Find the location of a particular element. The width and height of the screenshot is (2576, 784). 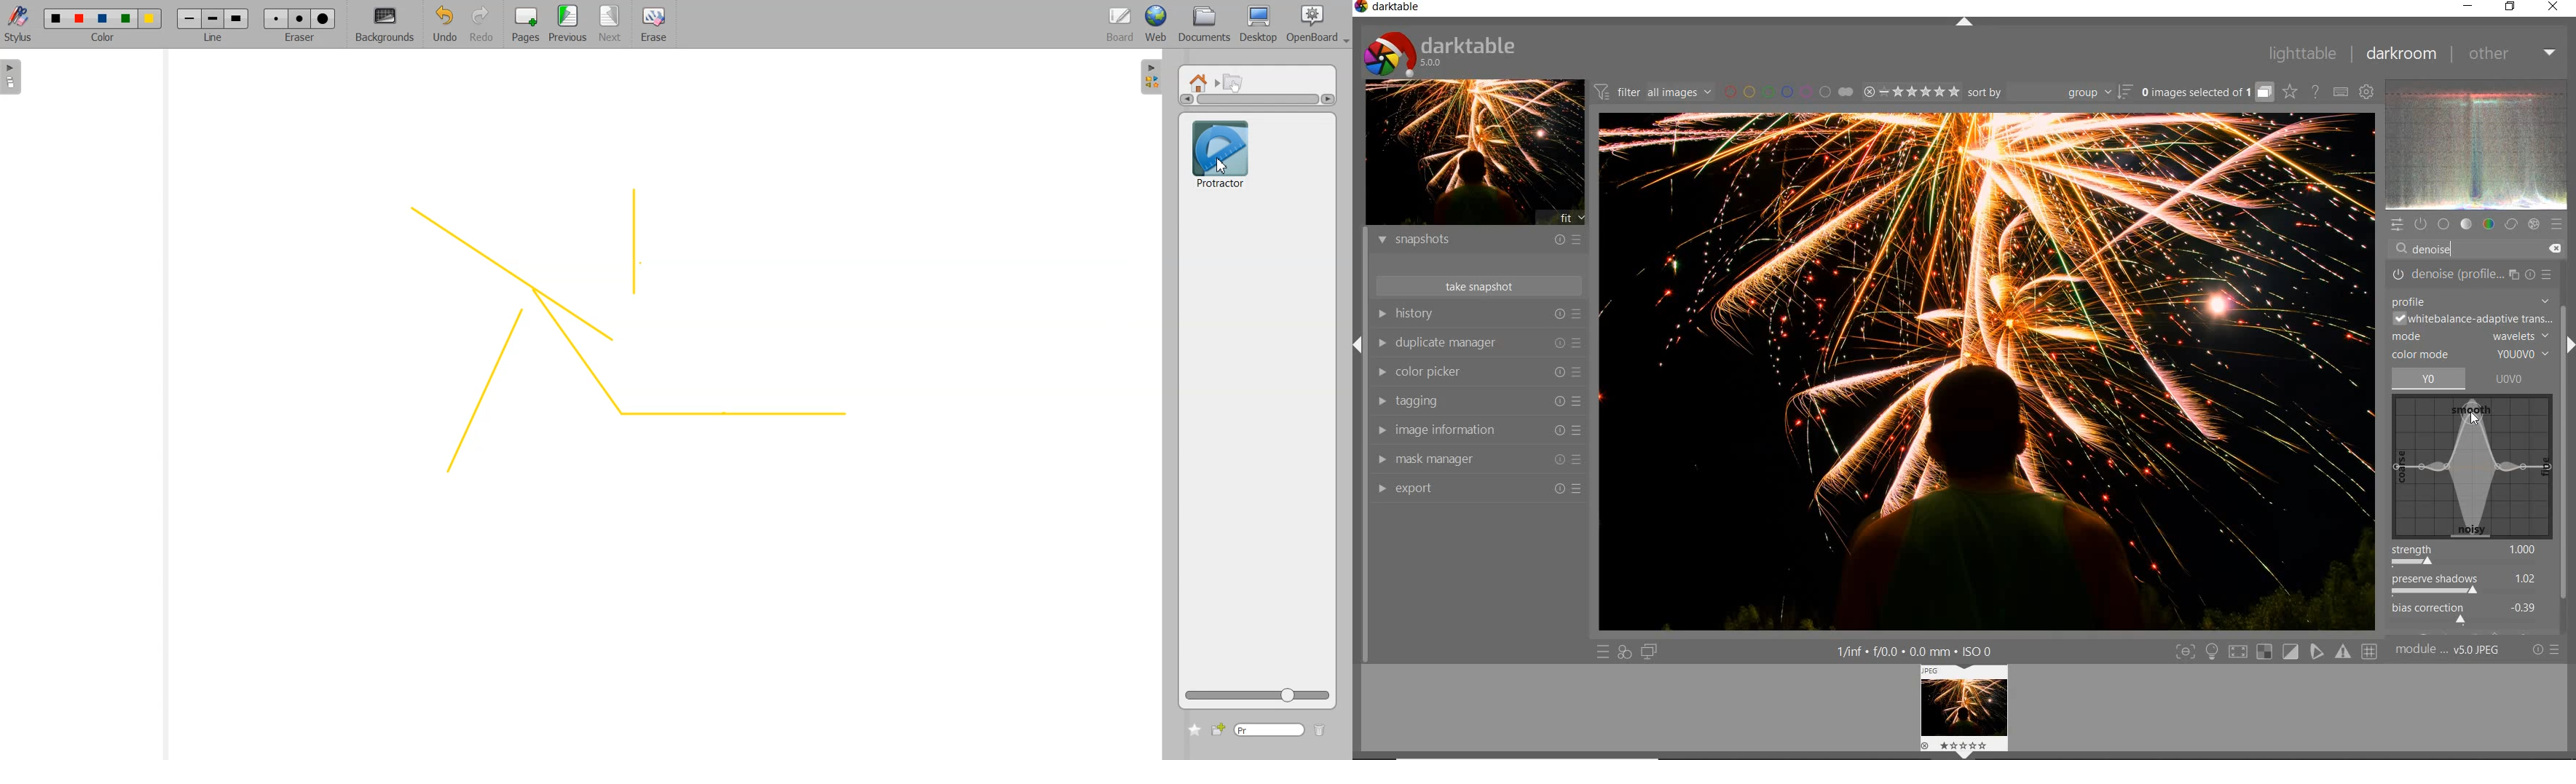

PROFILE is located at coordinates (2472, 301).